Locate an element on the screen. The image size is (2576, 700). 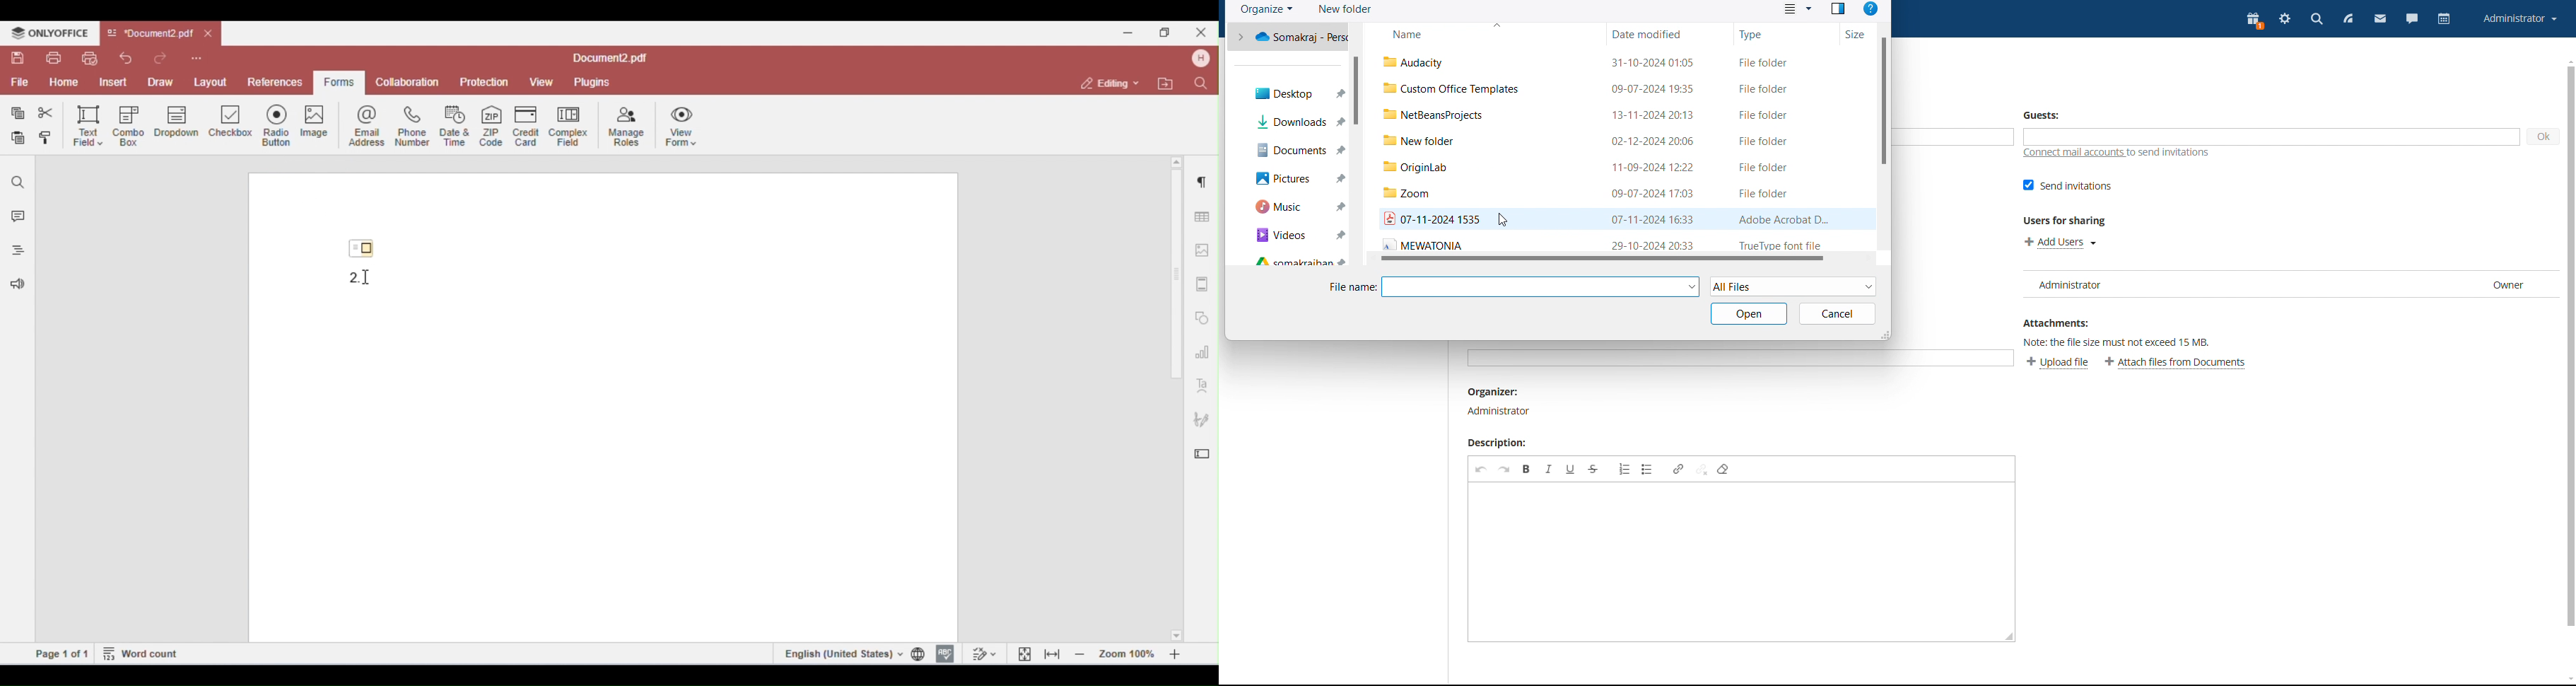
date modified is located at coordinates (1668, 33).